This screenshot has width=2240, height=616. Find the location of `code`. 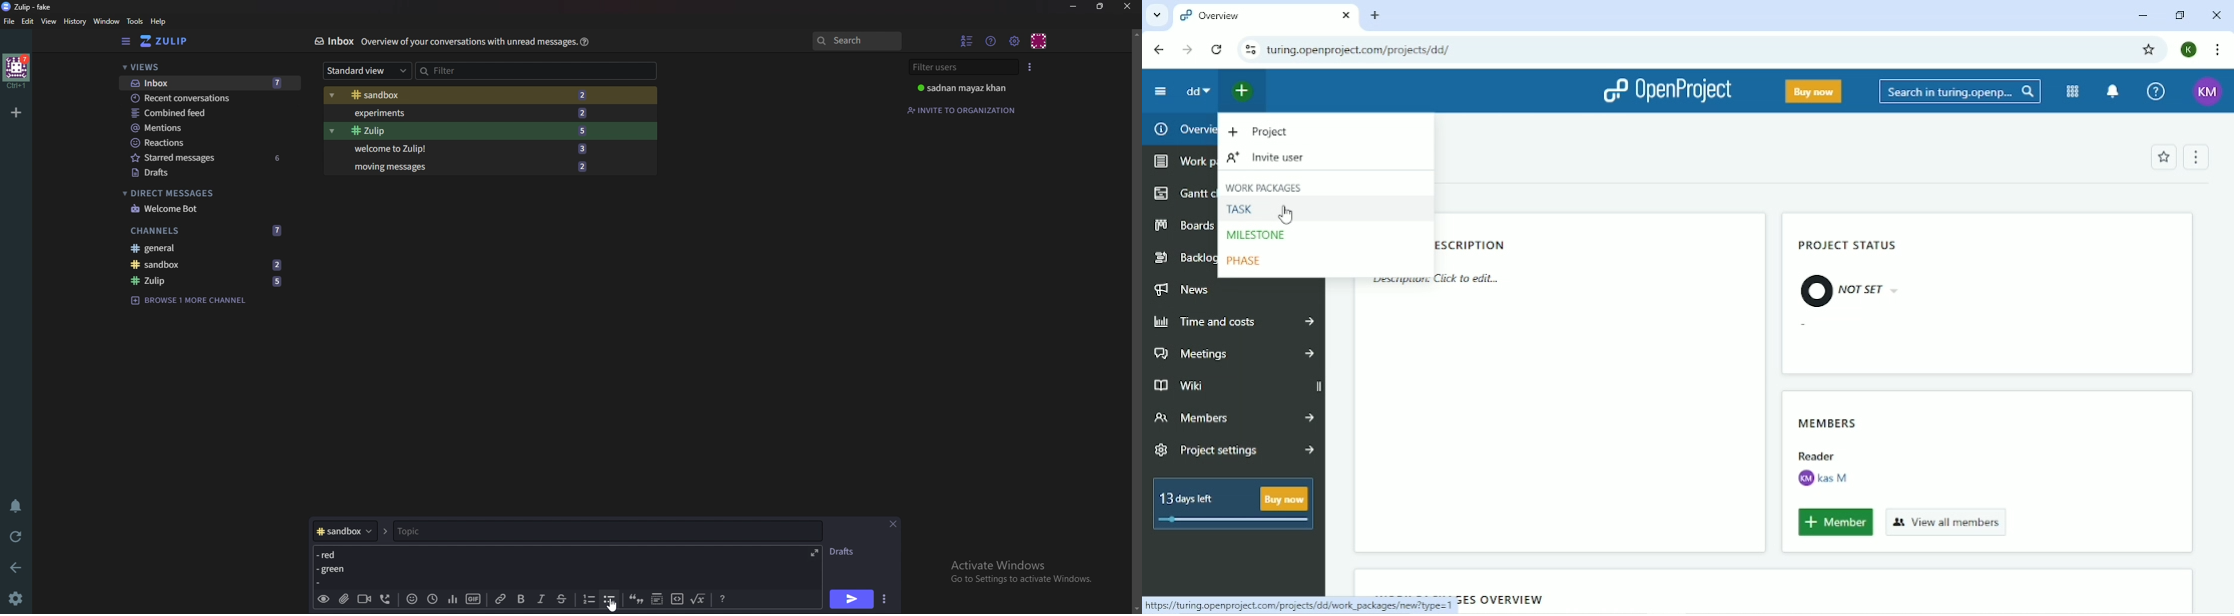

code is located at coordinates (677, 598).